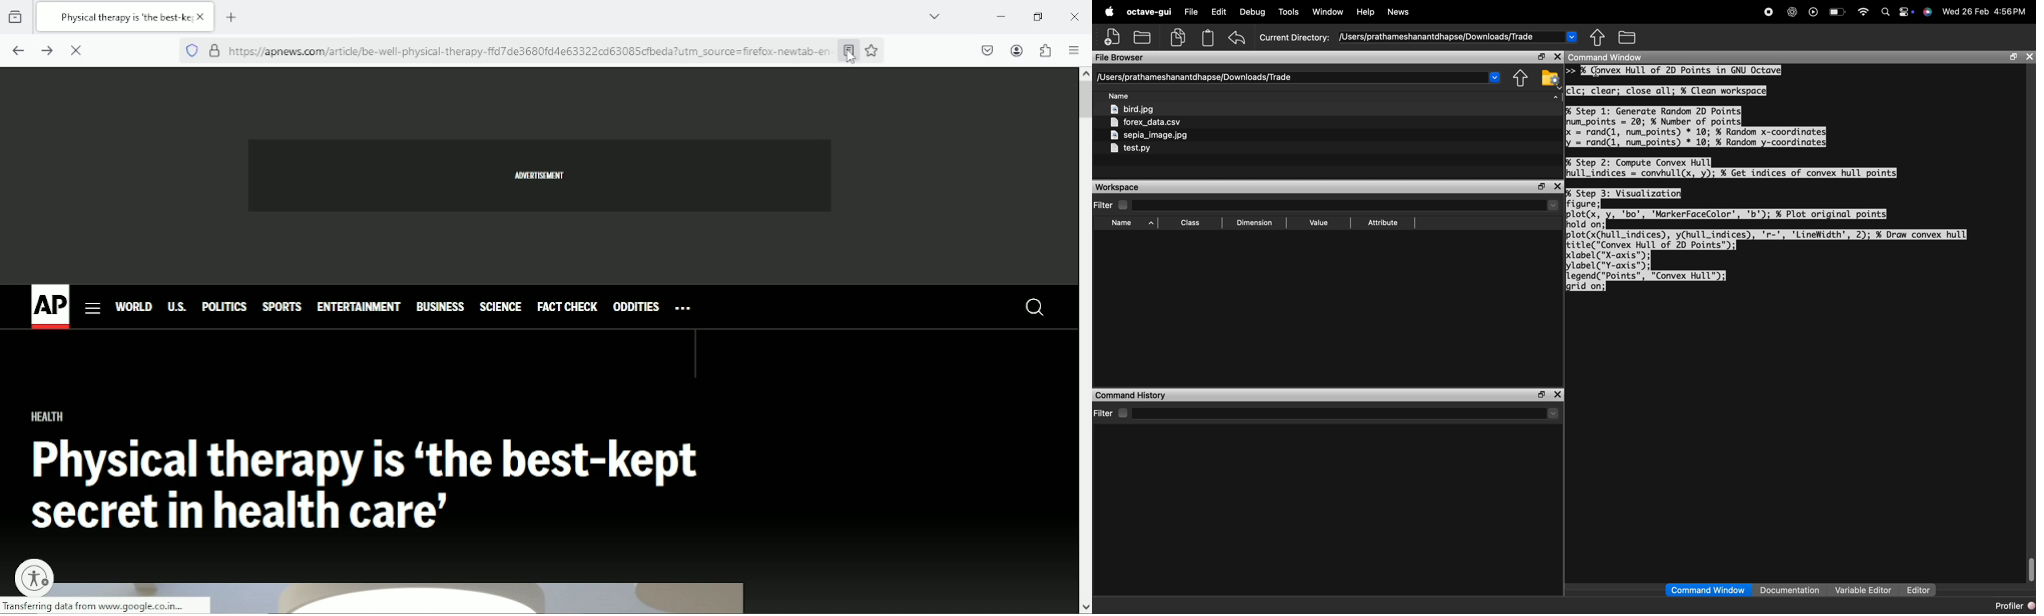  What do you see at coordinates (1318, 222) in the screenshot?
I see `Value` at bounding box center [1318, 222].